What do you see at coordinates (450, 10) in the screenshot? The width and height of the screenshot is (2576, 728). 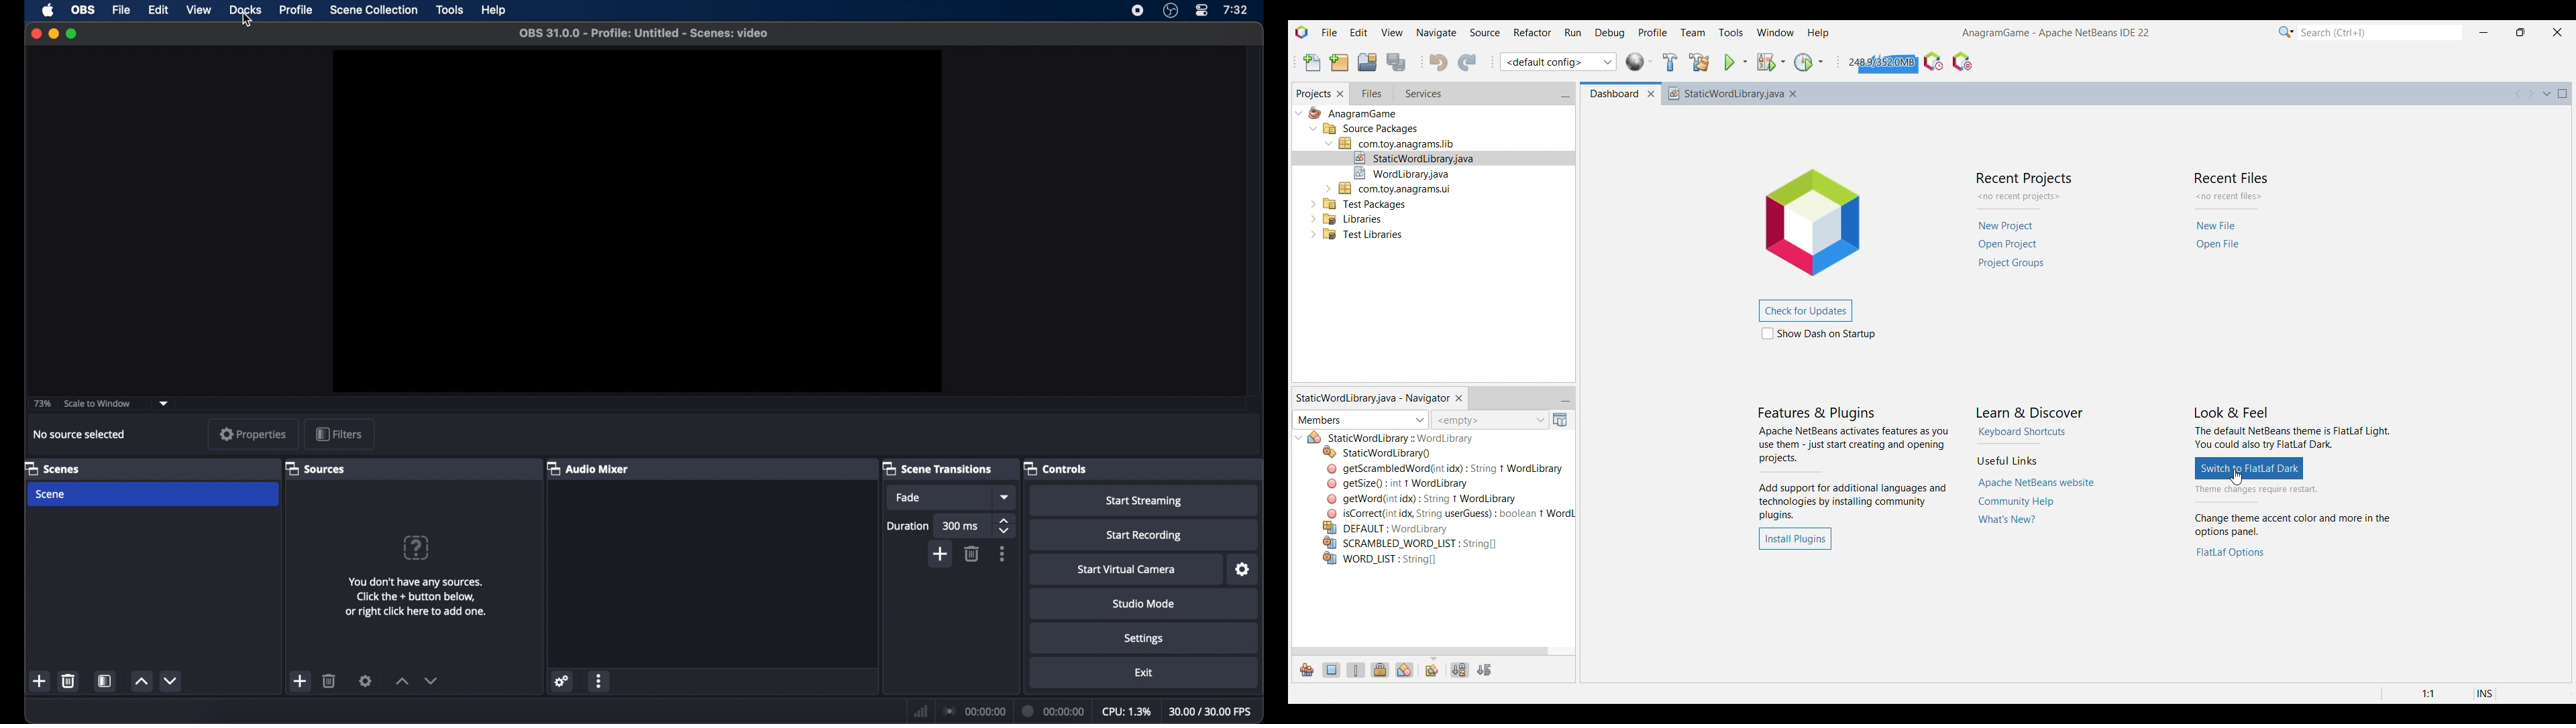 I see `tools` at bounding box center [450, 10].